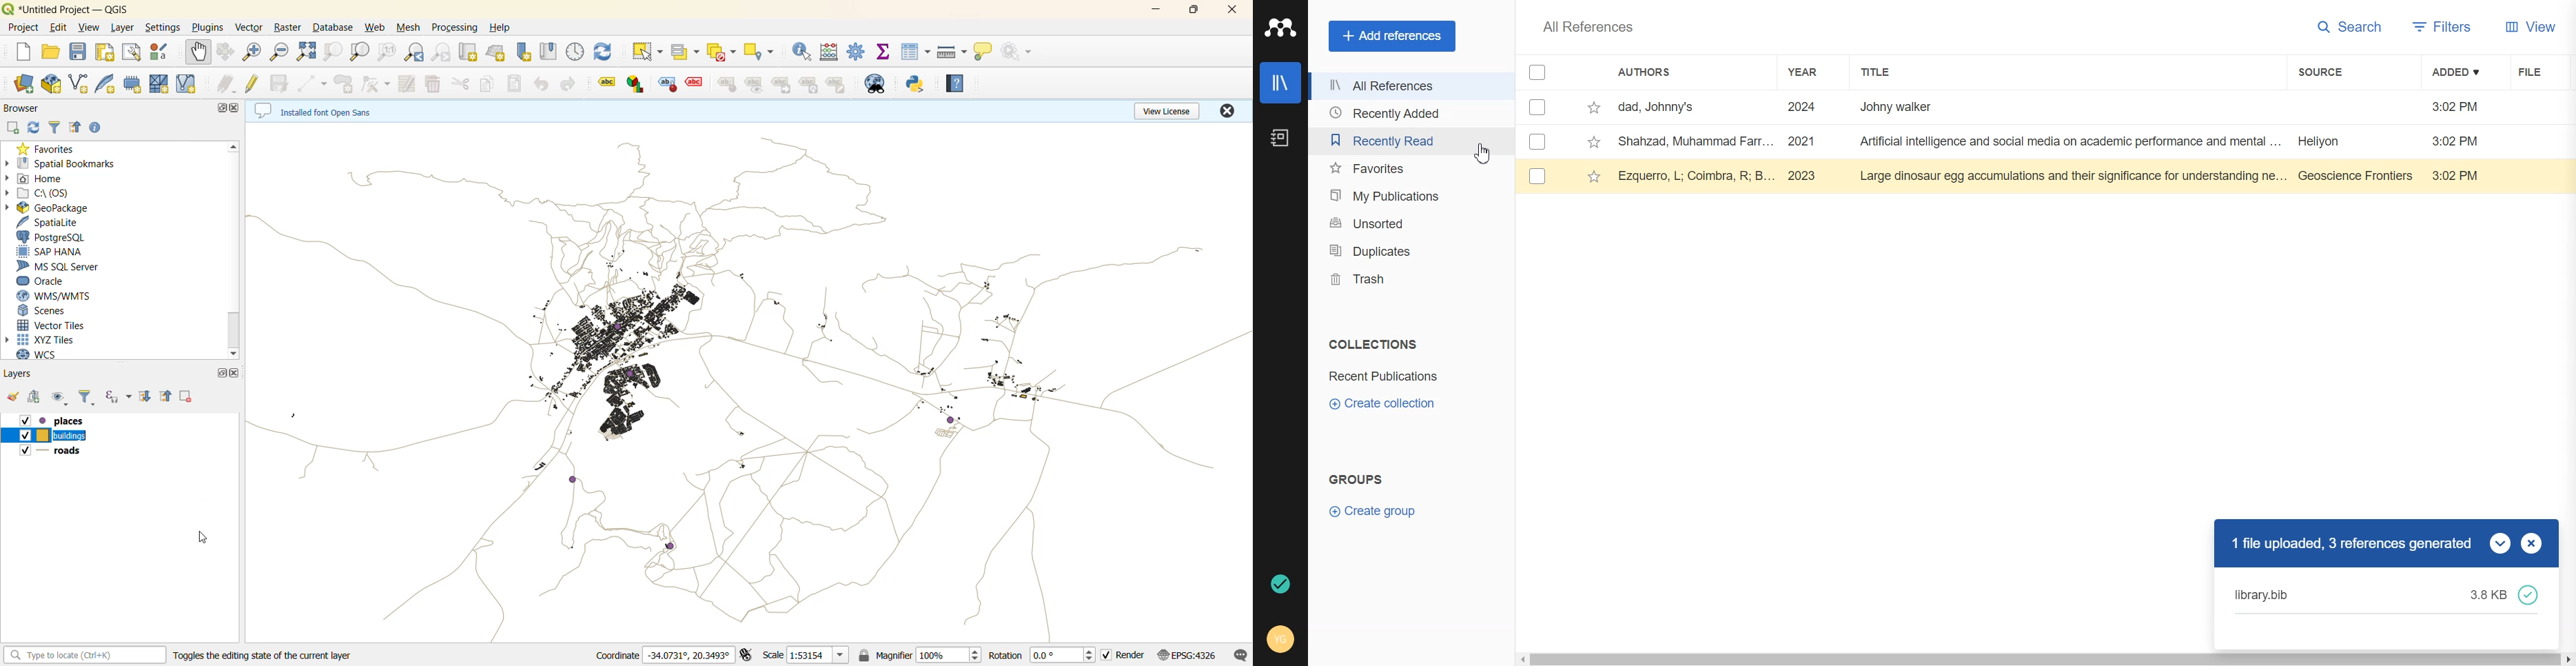  I want to click on toggle extents, so click(746, 655).